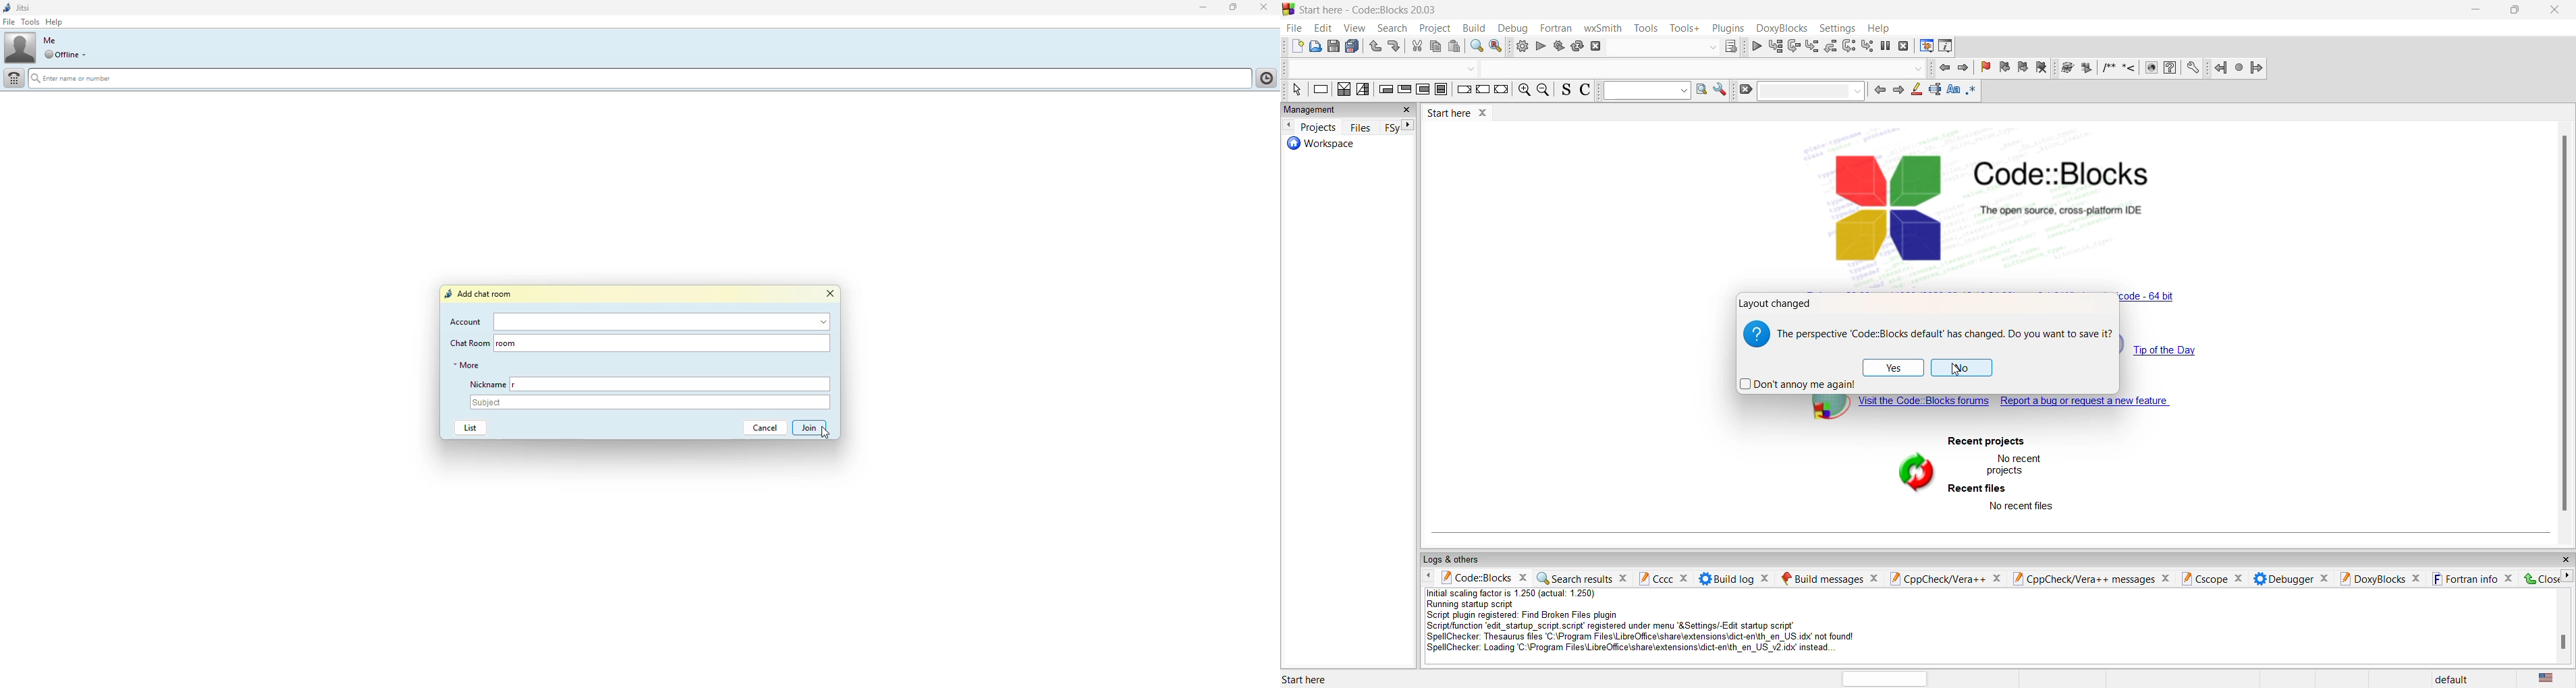 The width and height of the screenshot is (2576, 700). Describe the element at coordinates (1413, 47) in the screenshot. I see `cut` at that location.